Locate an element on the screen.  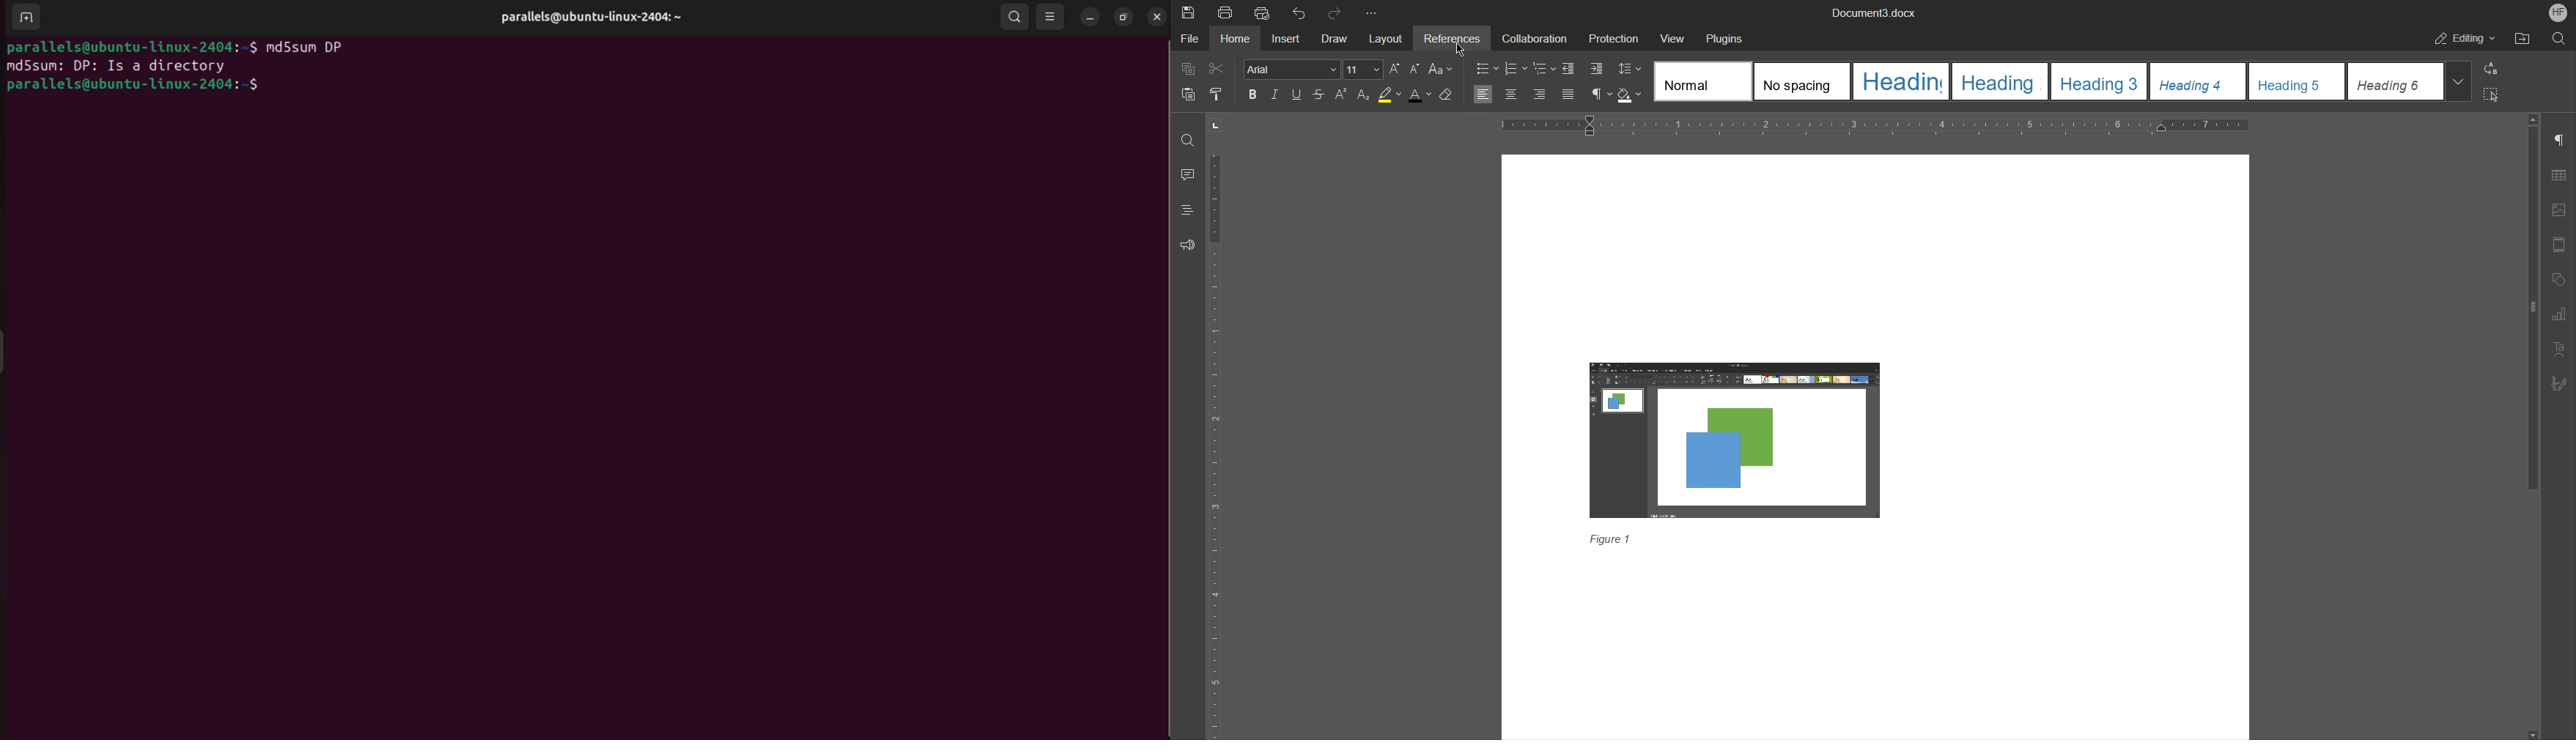
Align right is located at coordinates (1539, 95).